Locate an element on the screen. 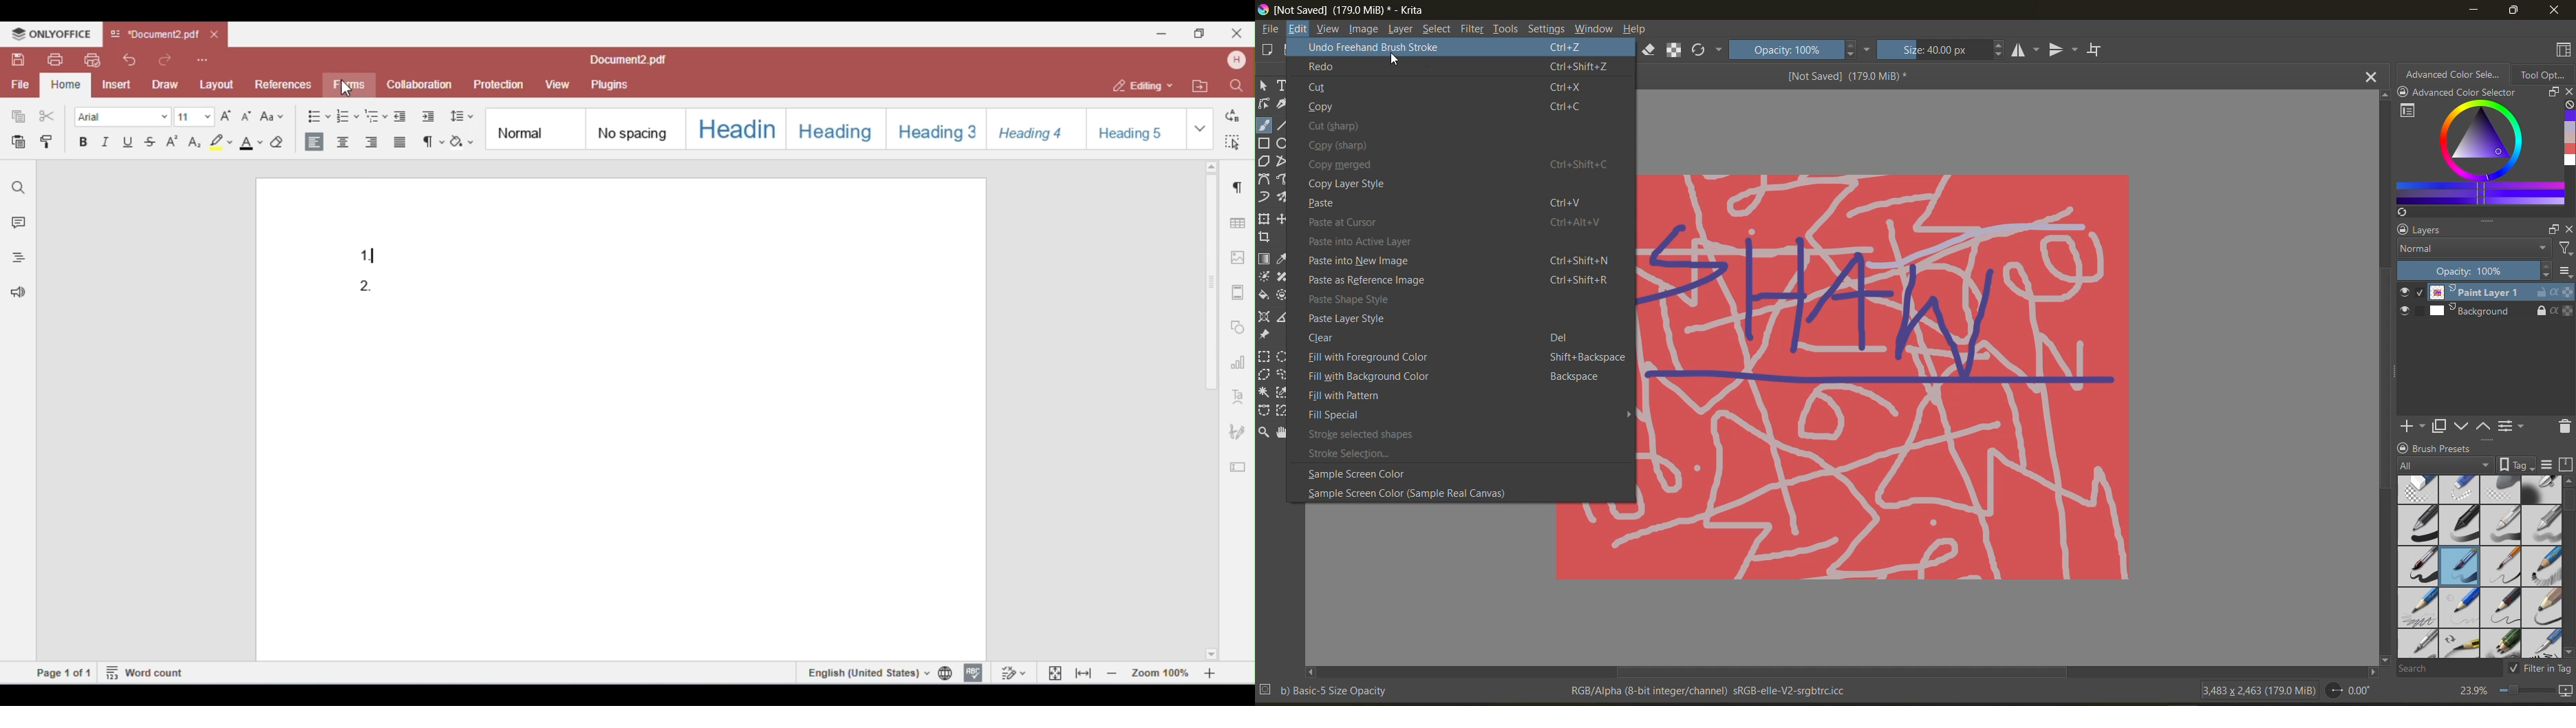 Image resolution: width=2576 pixels, height=728 pixels. sample screen color (Sample Real Canvas) is located at coordinates (1419, 493).